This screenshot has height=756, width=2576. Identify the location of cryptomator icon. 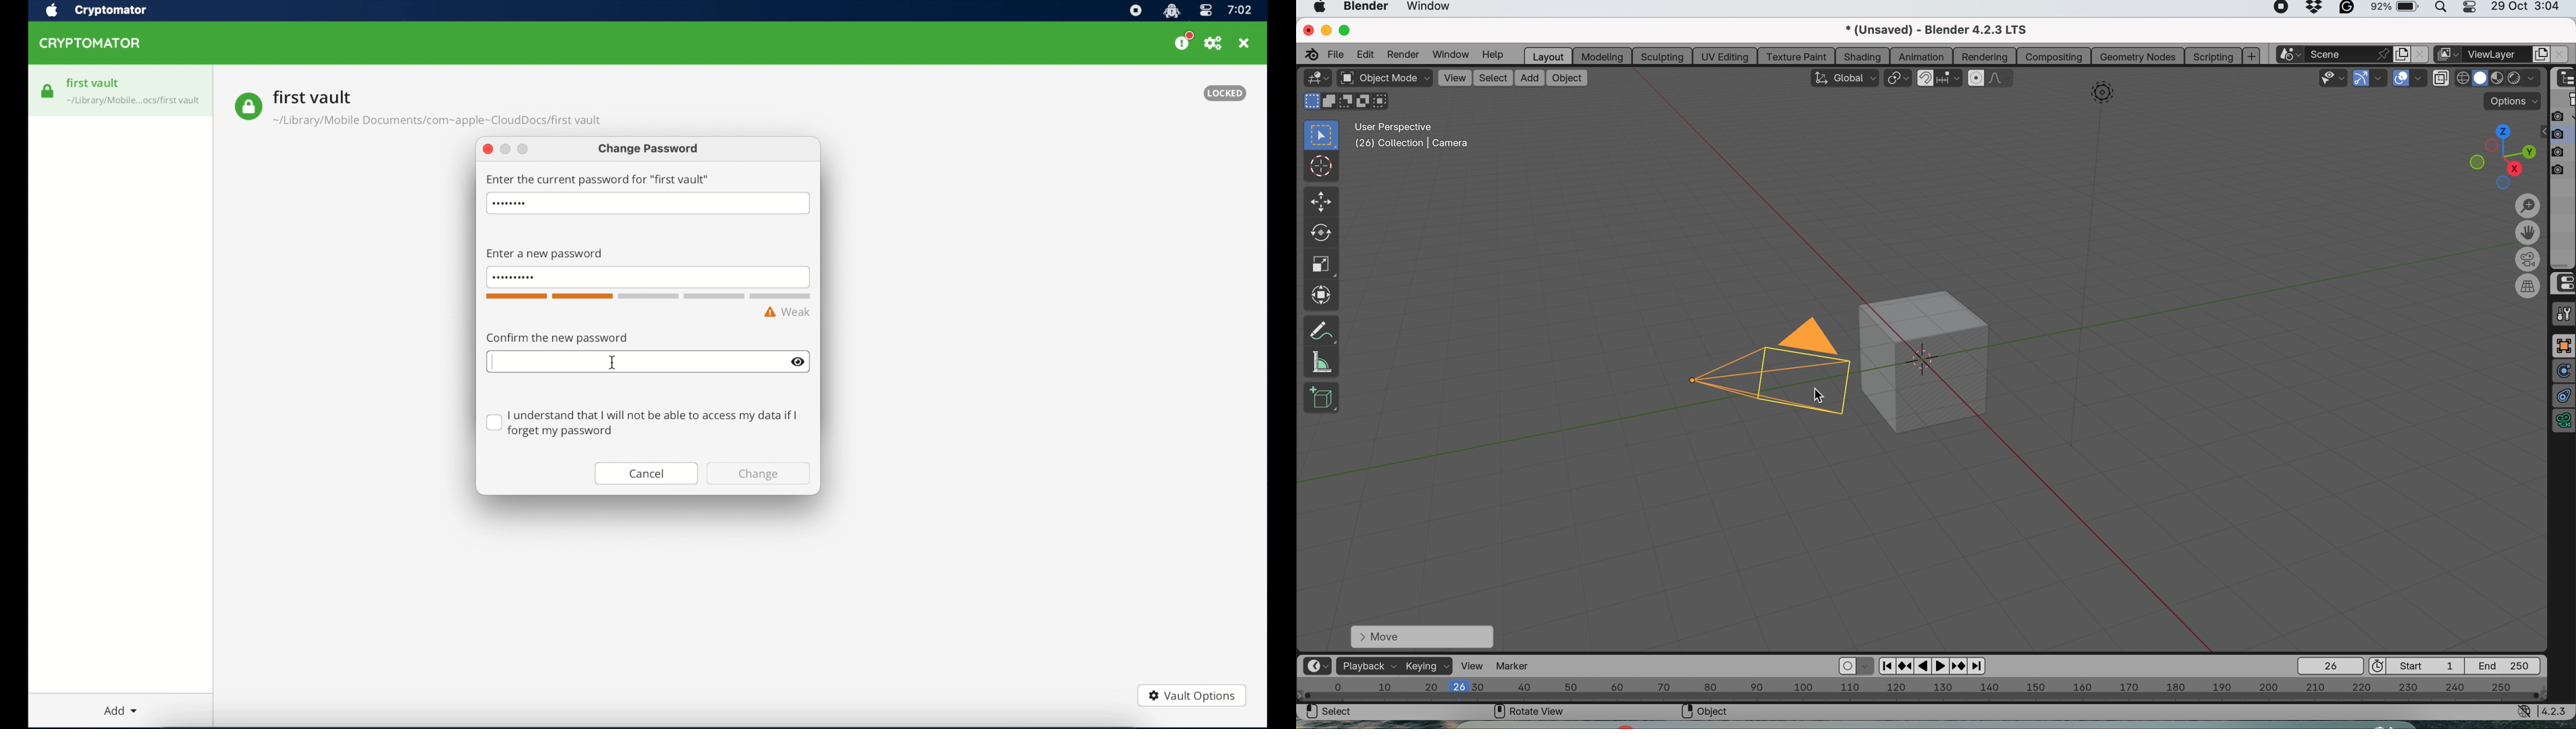
(1171, 11).